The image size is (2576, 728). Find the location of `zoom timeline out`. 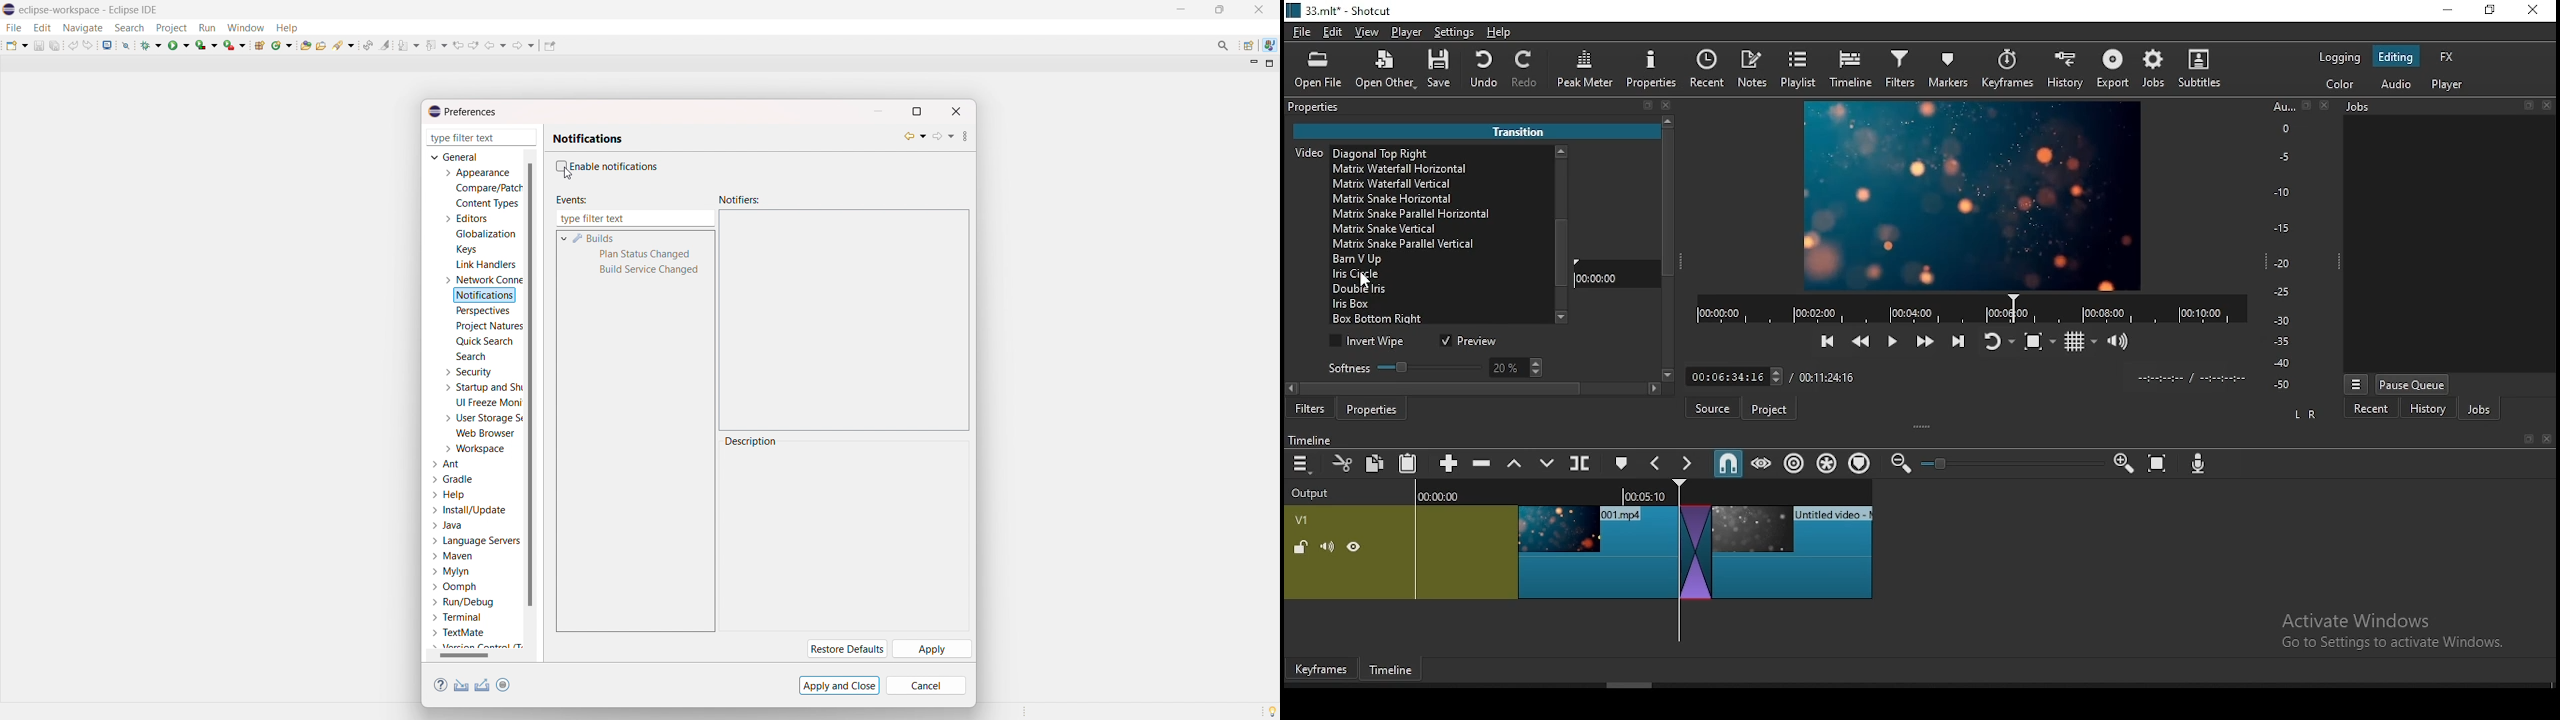

zoom timeline out is located at coordinates (1898, 464).